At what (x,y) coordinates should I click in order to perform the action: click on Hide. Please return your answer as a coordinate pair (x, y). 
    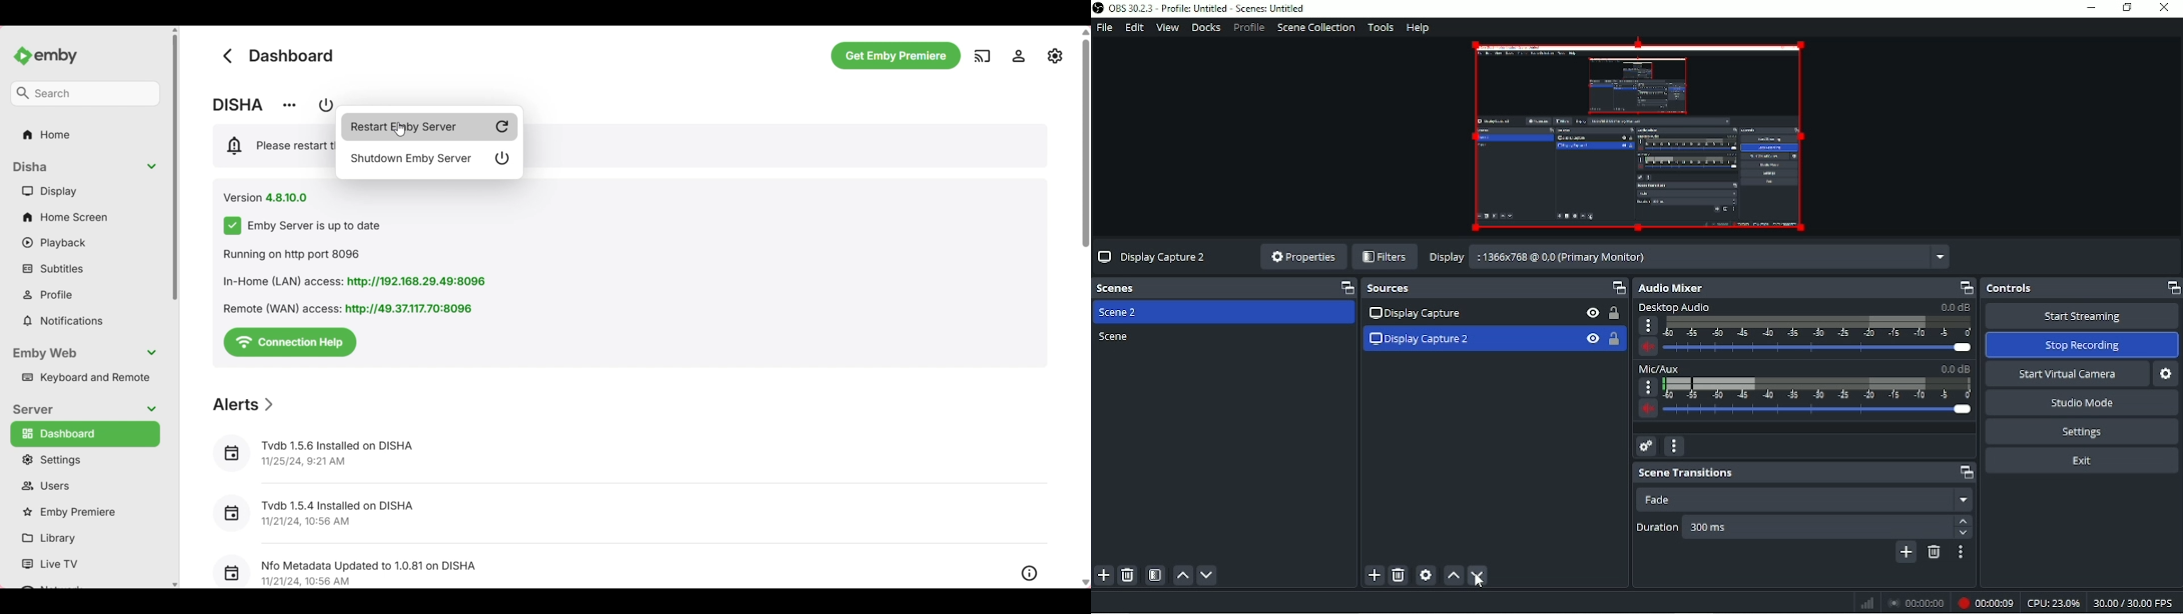
    Looking at the image, I should click on (1592, 338).